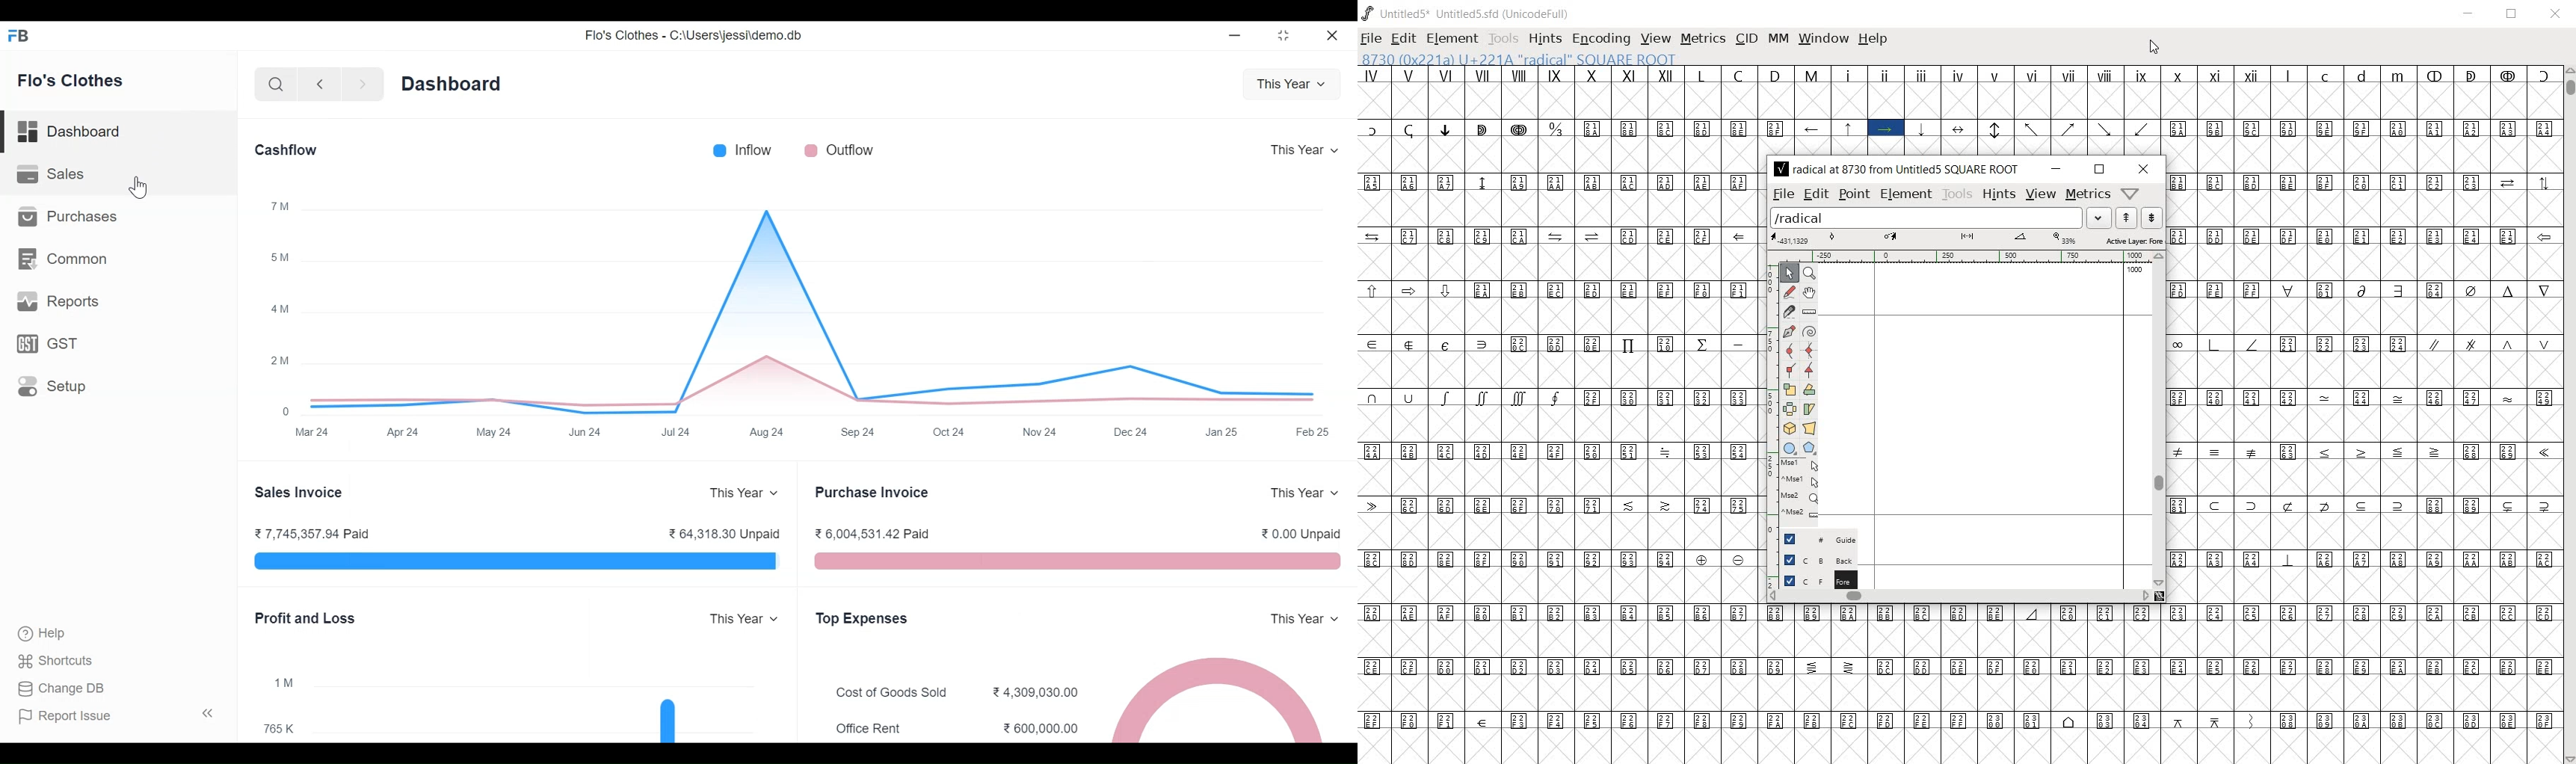 This screenshot has width=2576, height=784. Describe the element at coordinates (747, 620) in the screenshot. I see `This Year` at that location.